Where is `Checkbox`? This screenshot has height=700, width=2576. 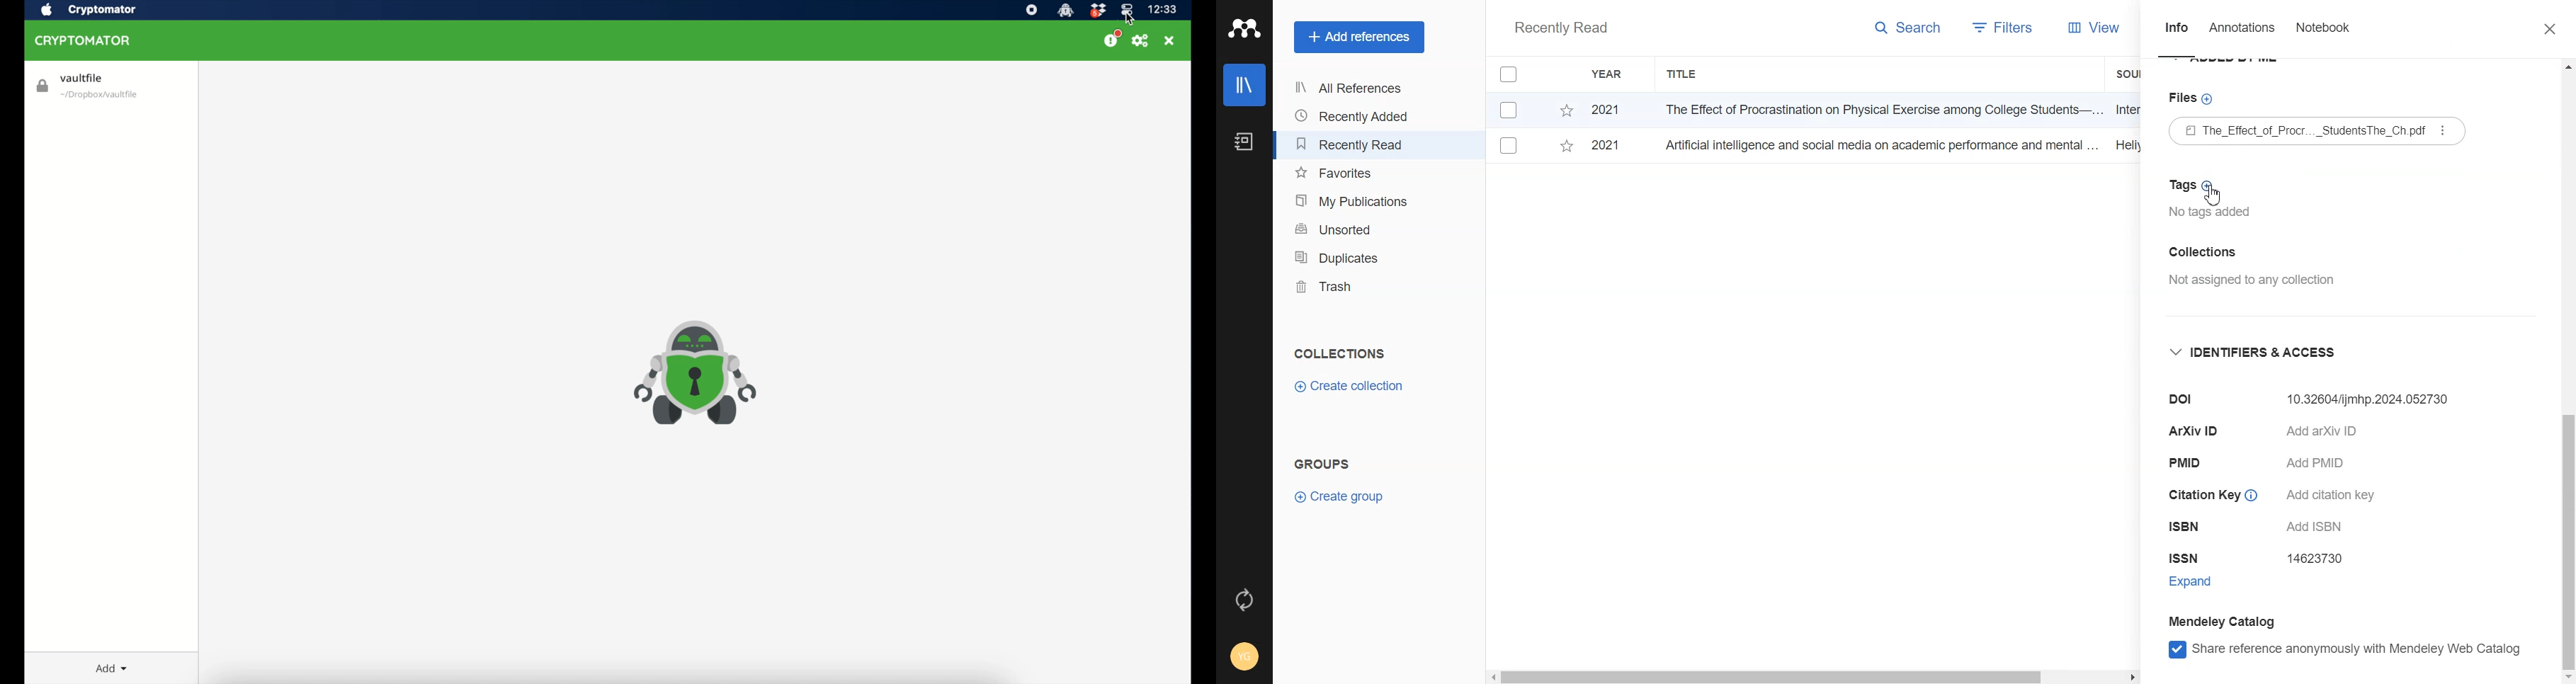 Checkbox is located at coordinates (1511, 109).